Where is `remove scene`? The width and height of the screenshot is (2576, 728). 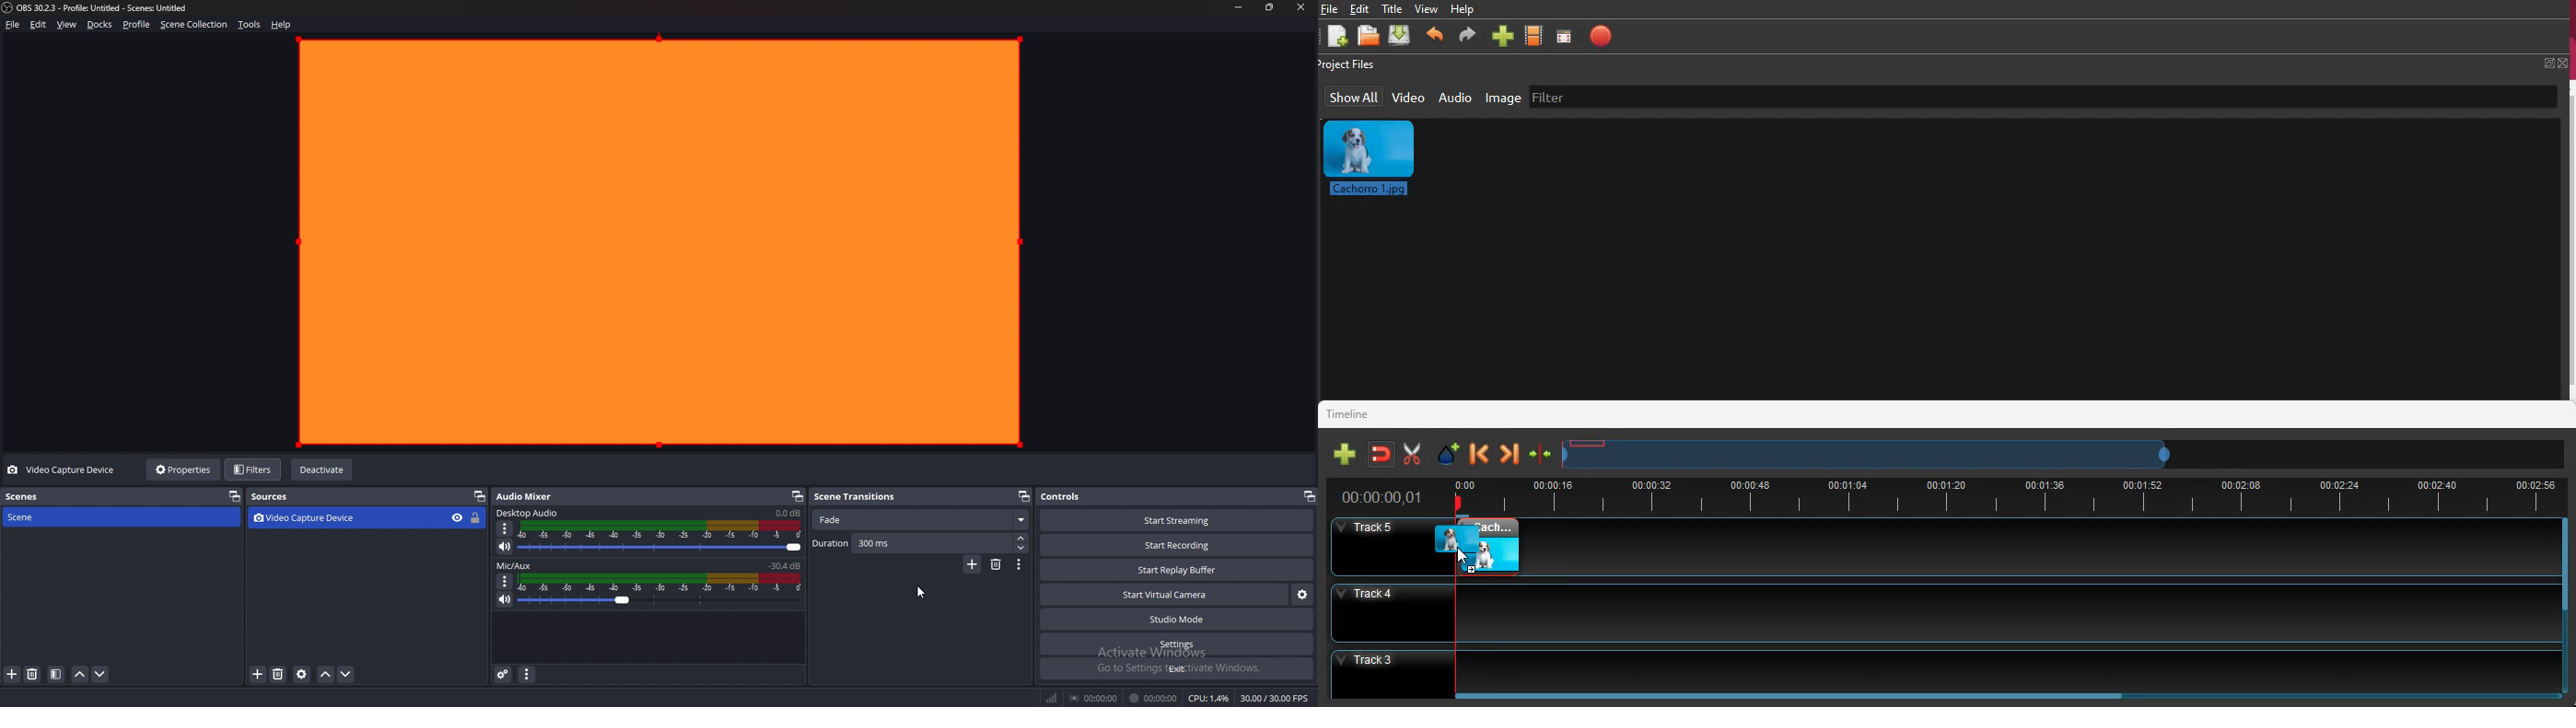
remove scene is located at coordinates (34, 675).